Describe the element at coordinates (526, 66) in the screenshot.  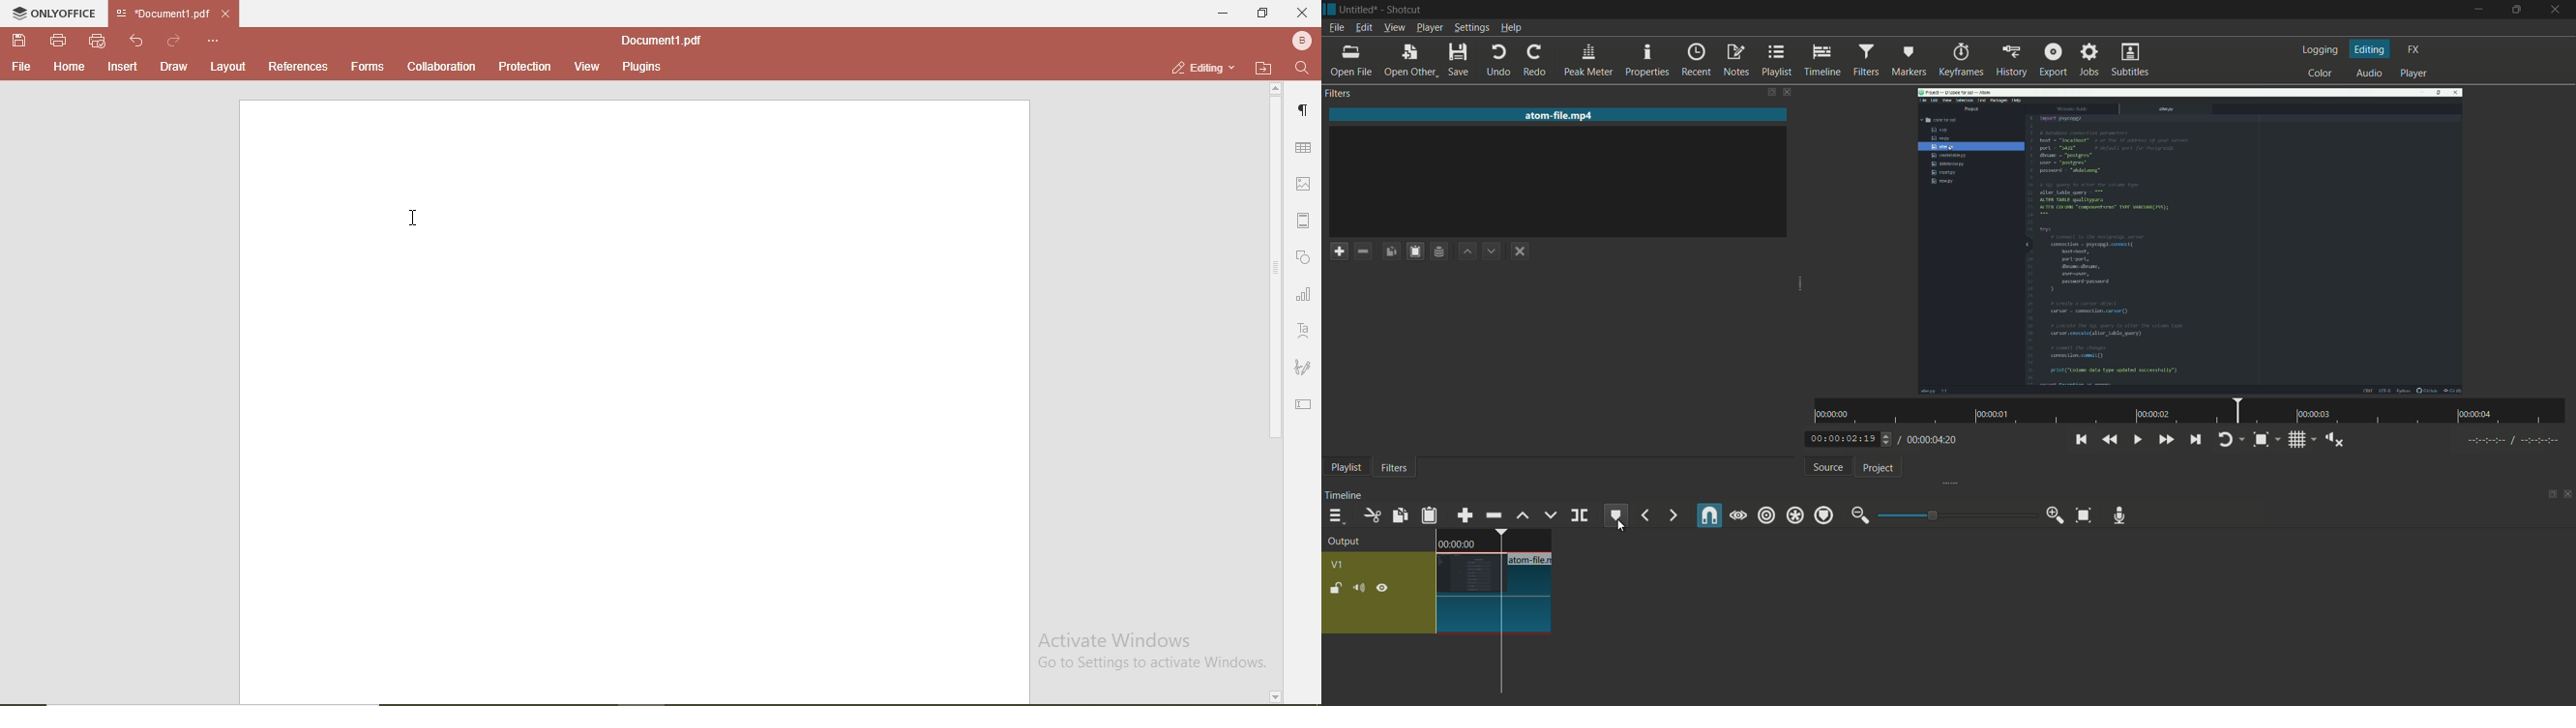
I see `protection` at that location.